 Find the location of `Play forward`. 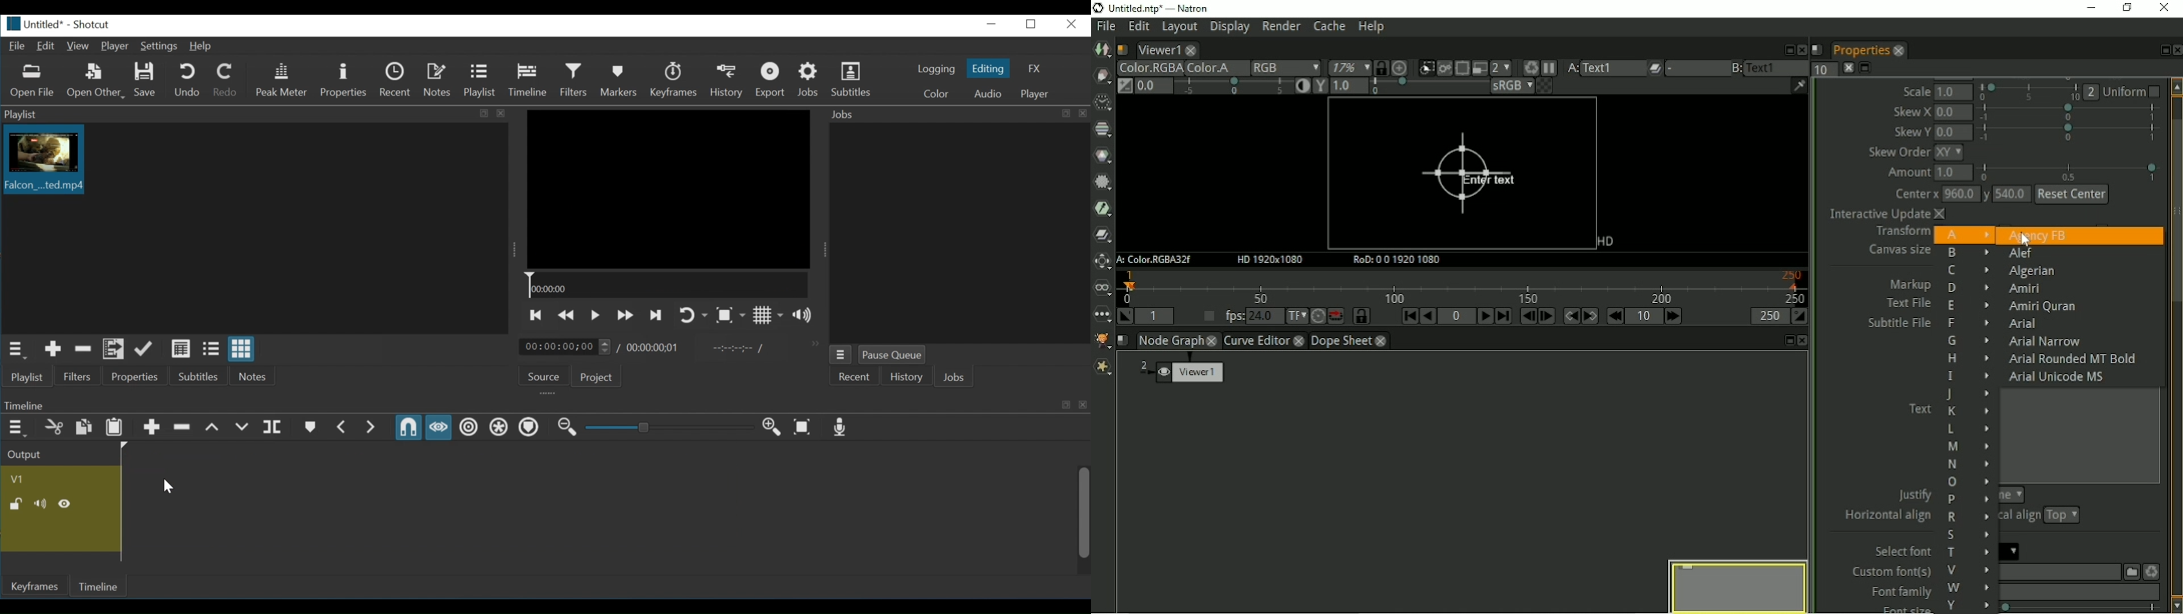

Play forward is located at coordinates (1486, 316).